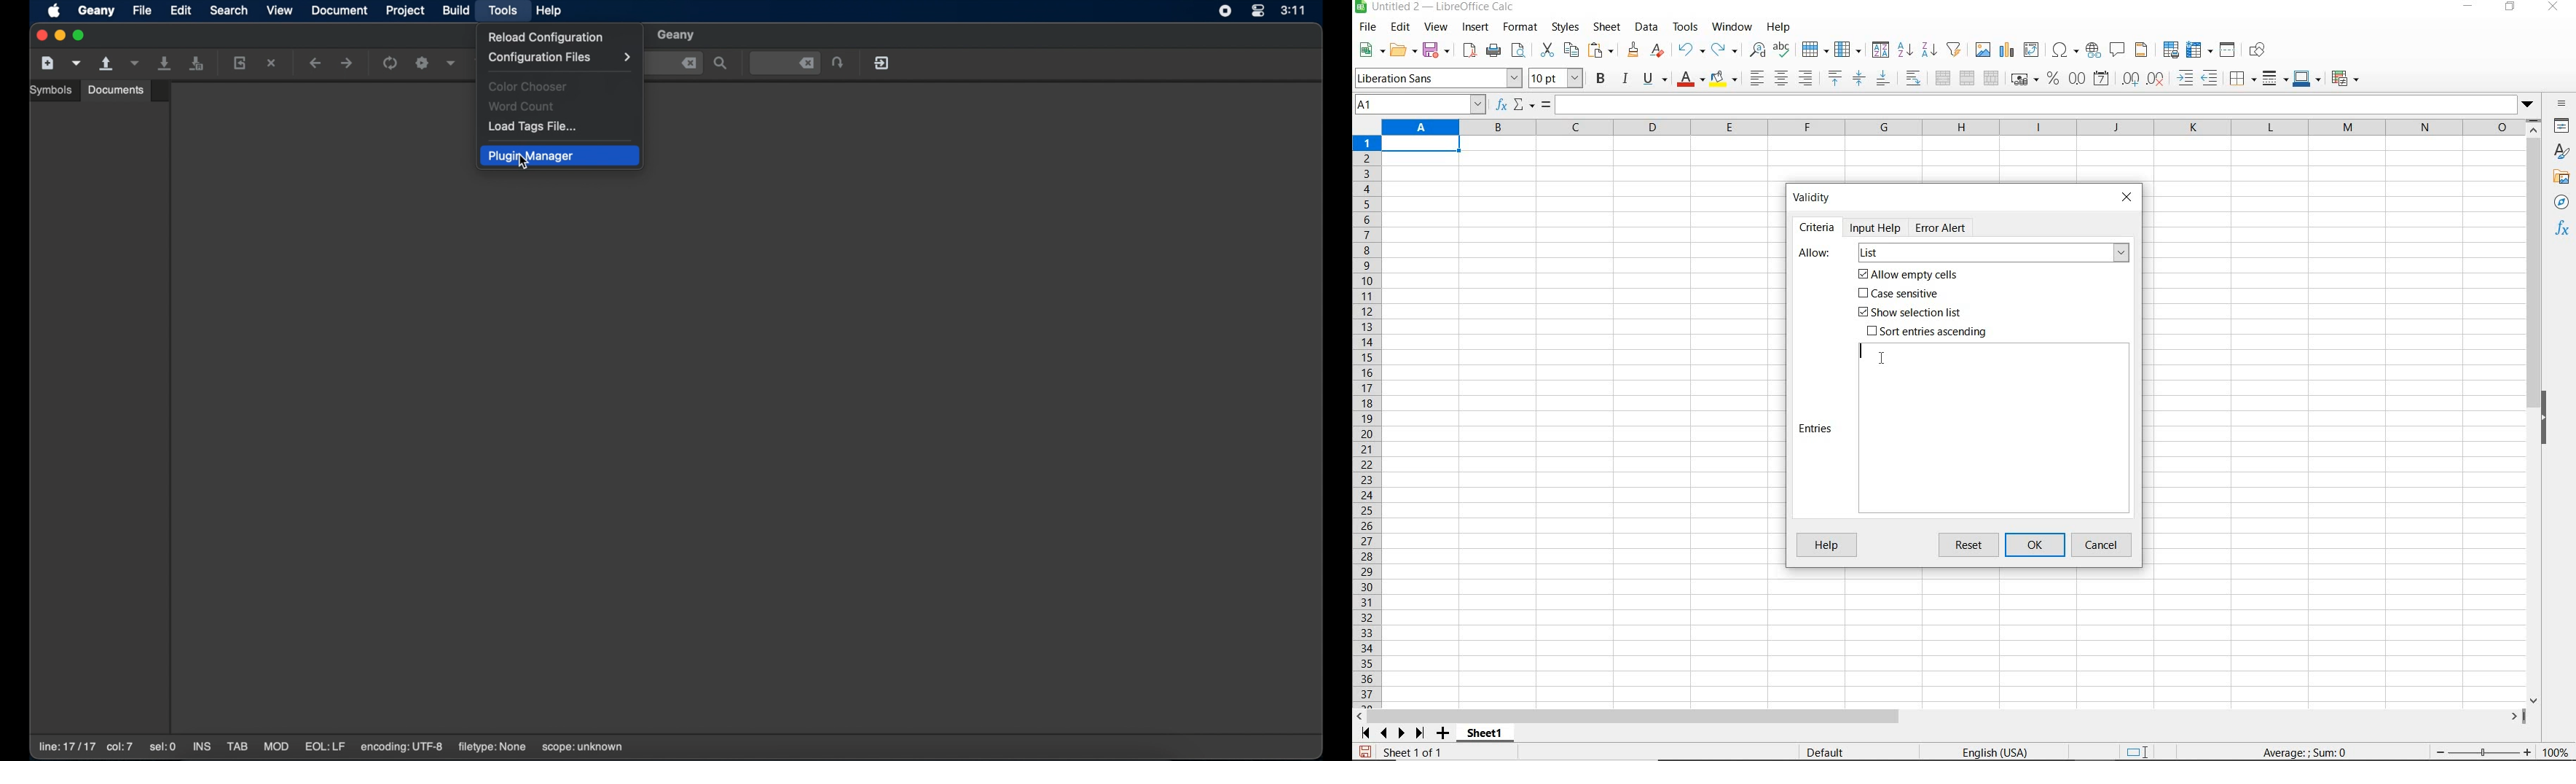 Image resolution: width=2576 pixels, height=784 pixels. What do you see at coordinates (1825, 546) in the screenshot?
I see `Help` at bounding box center [1825, 546].